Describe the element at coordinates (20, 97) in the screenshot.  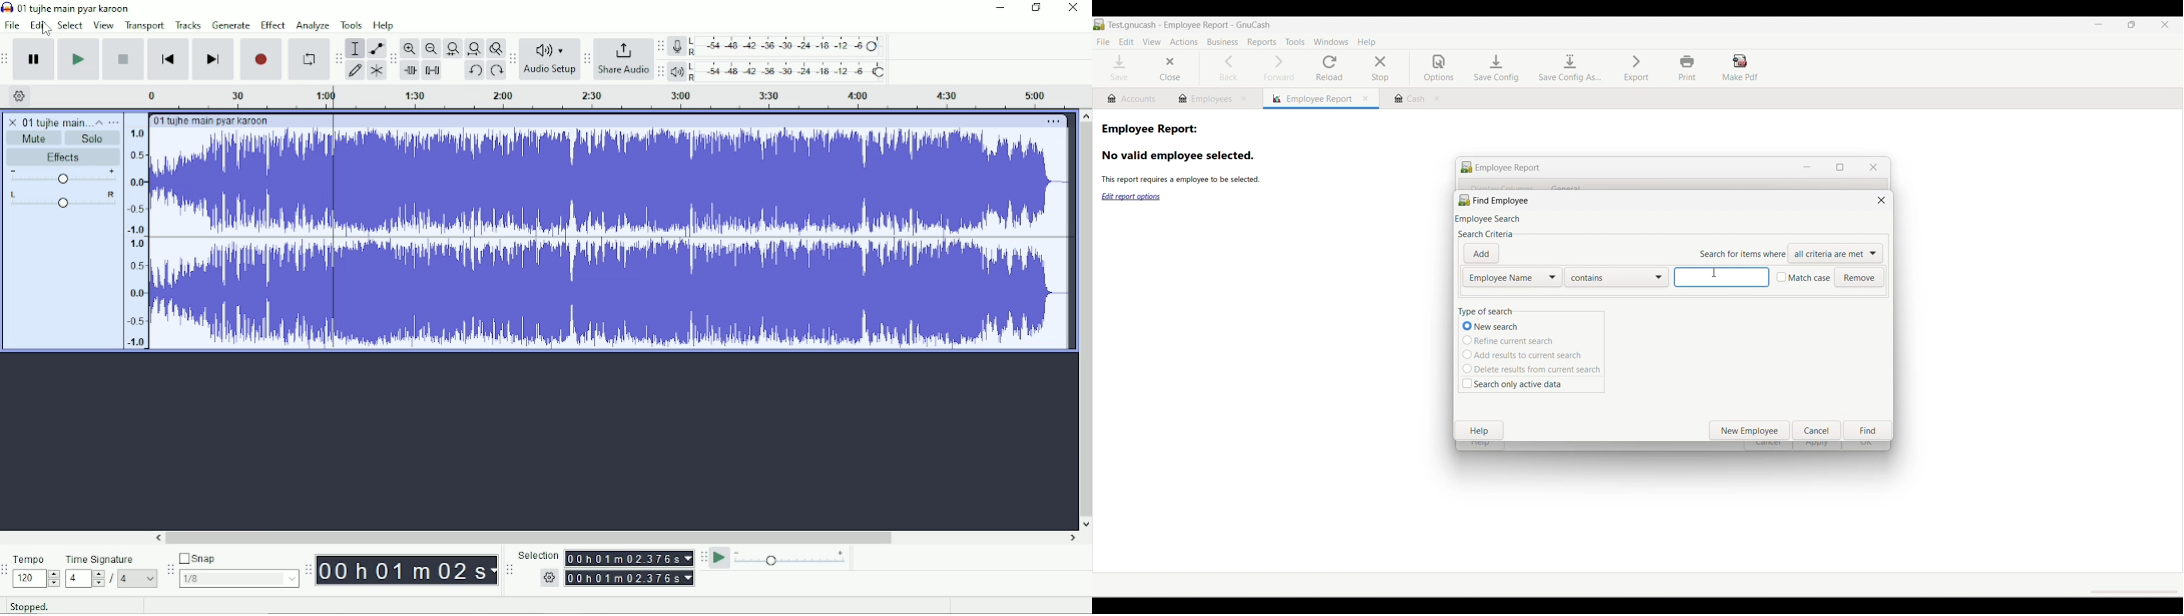
I see `Timeline options` at that location.